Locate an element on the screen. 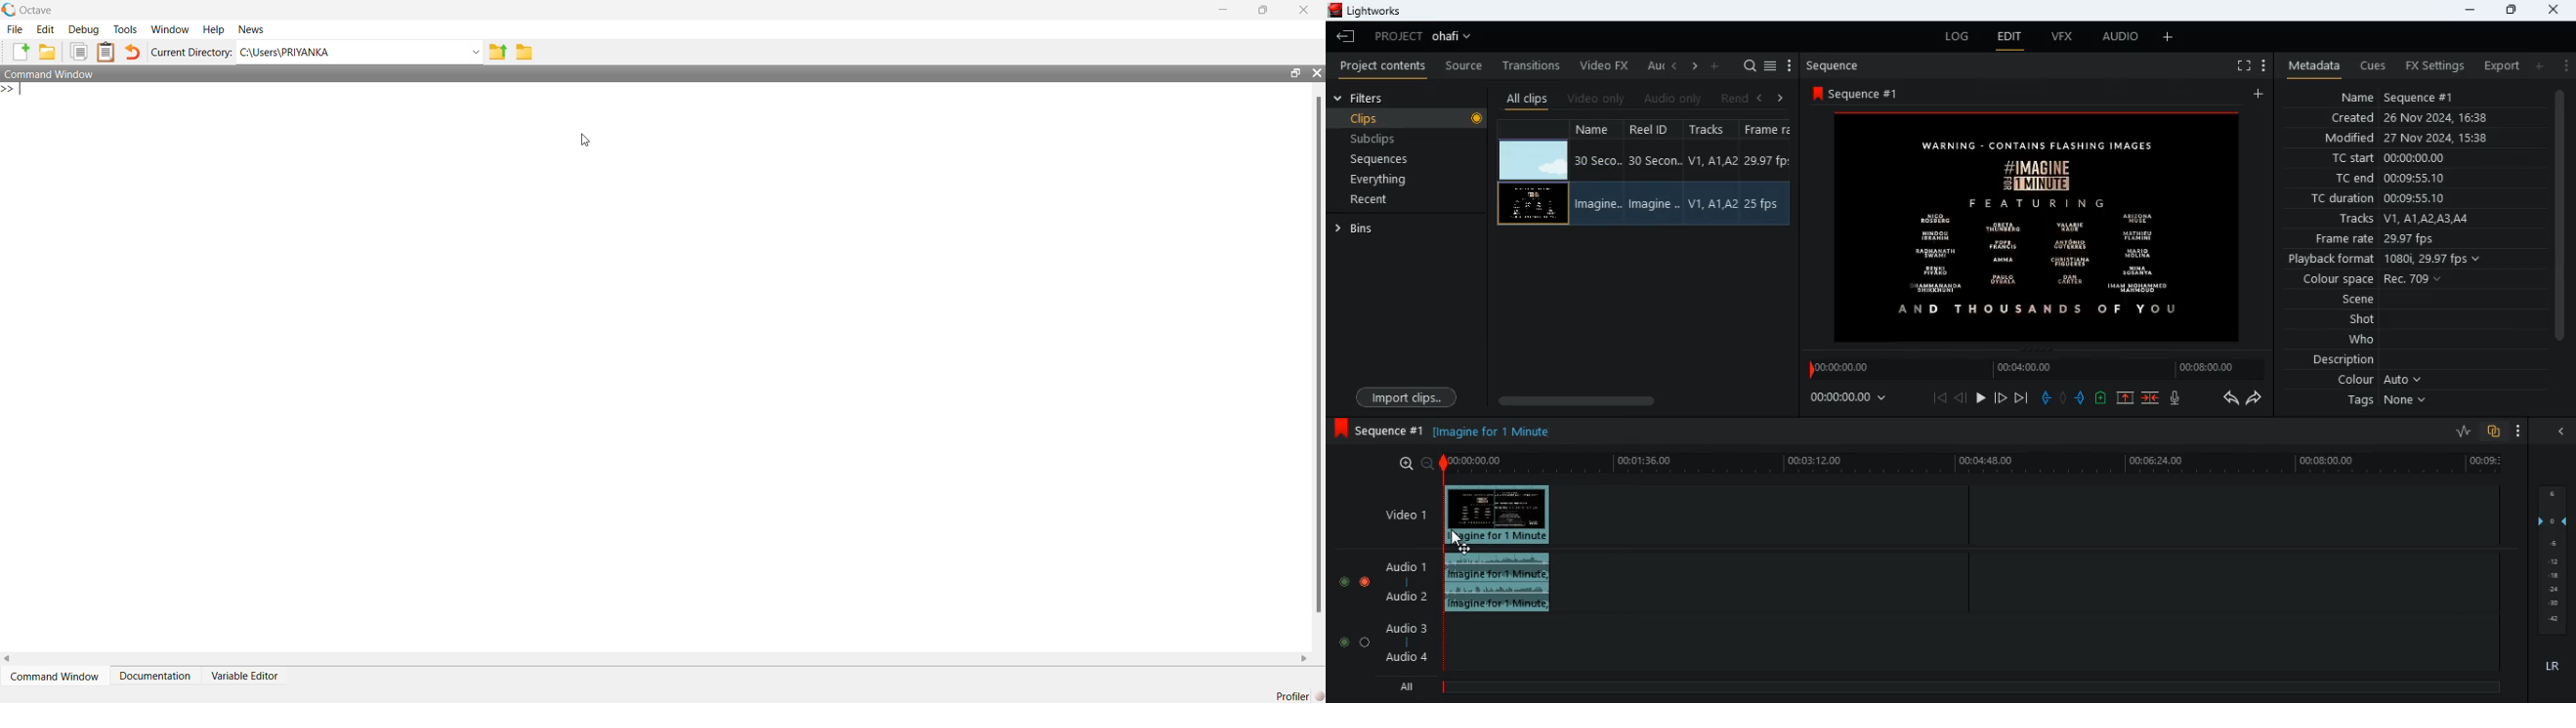  close is located at coordinates (1306, 10).